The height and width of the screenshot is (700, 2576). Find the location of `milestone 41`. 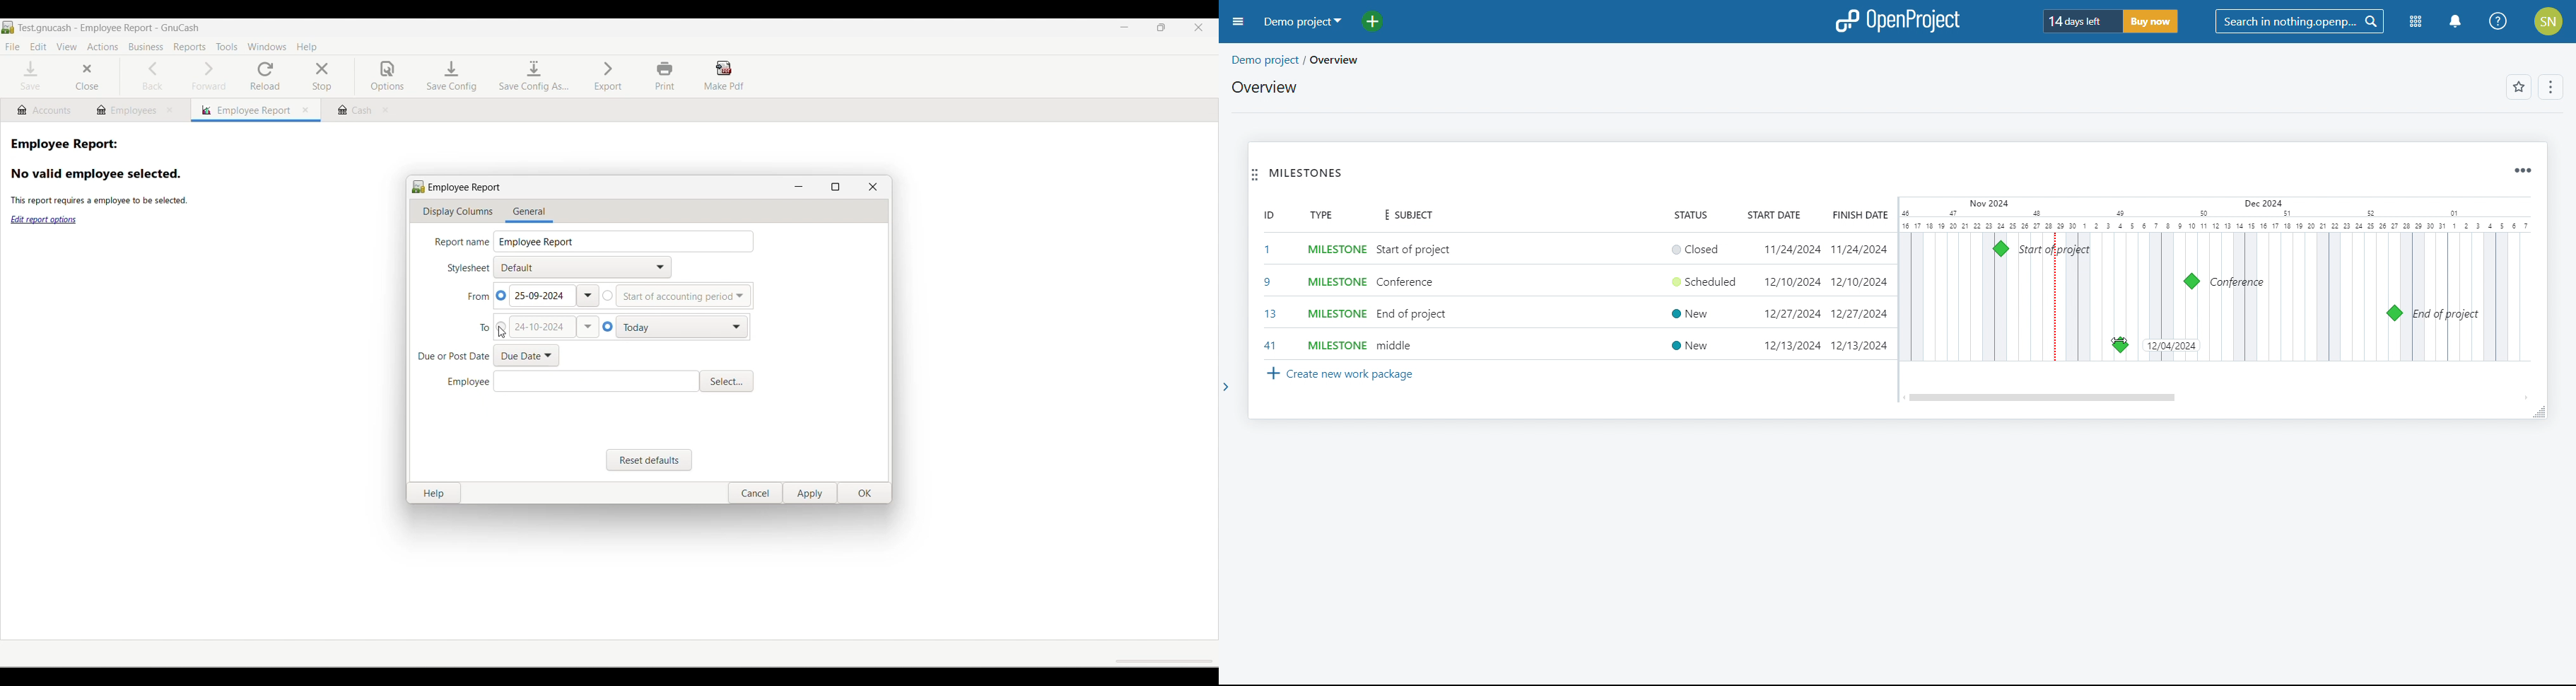

milestone 41 is located at coordinates (2227, 344).